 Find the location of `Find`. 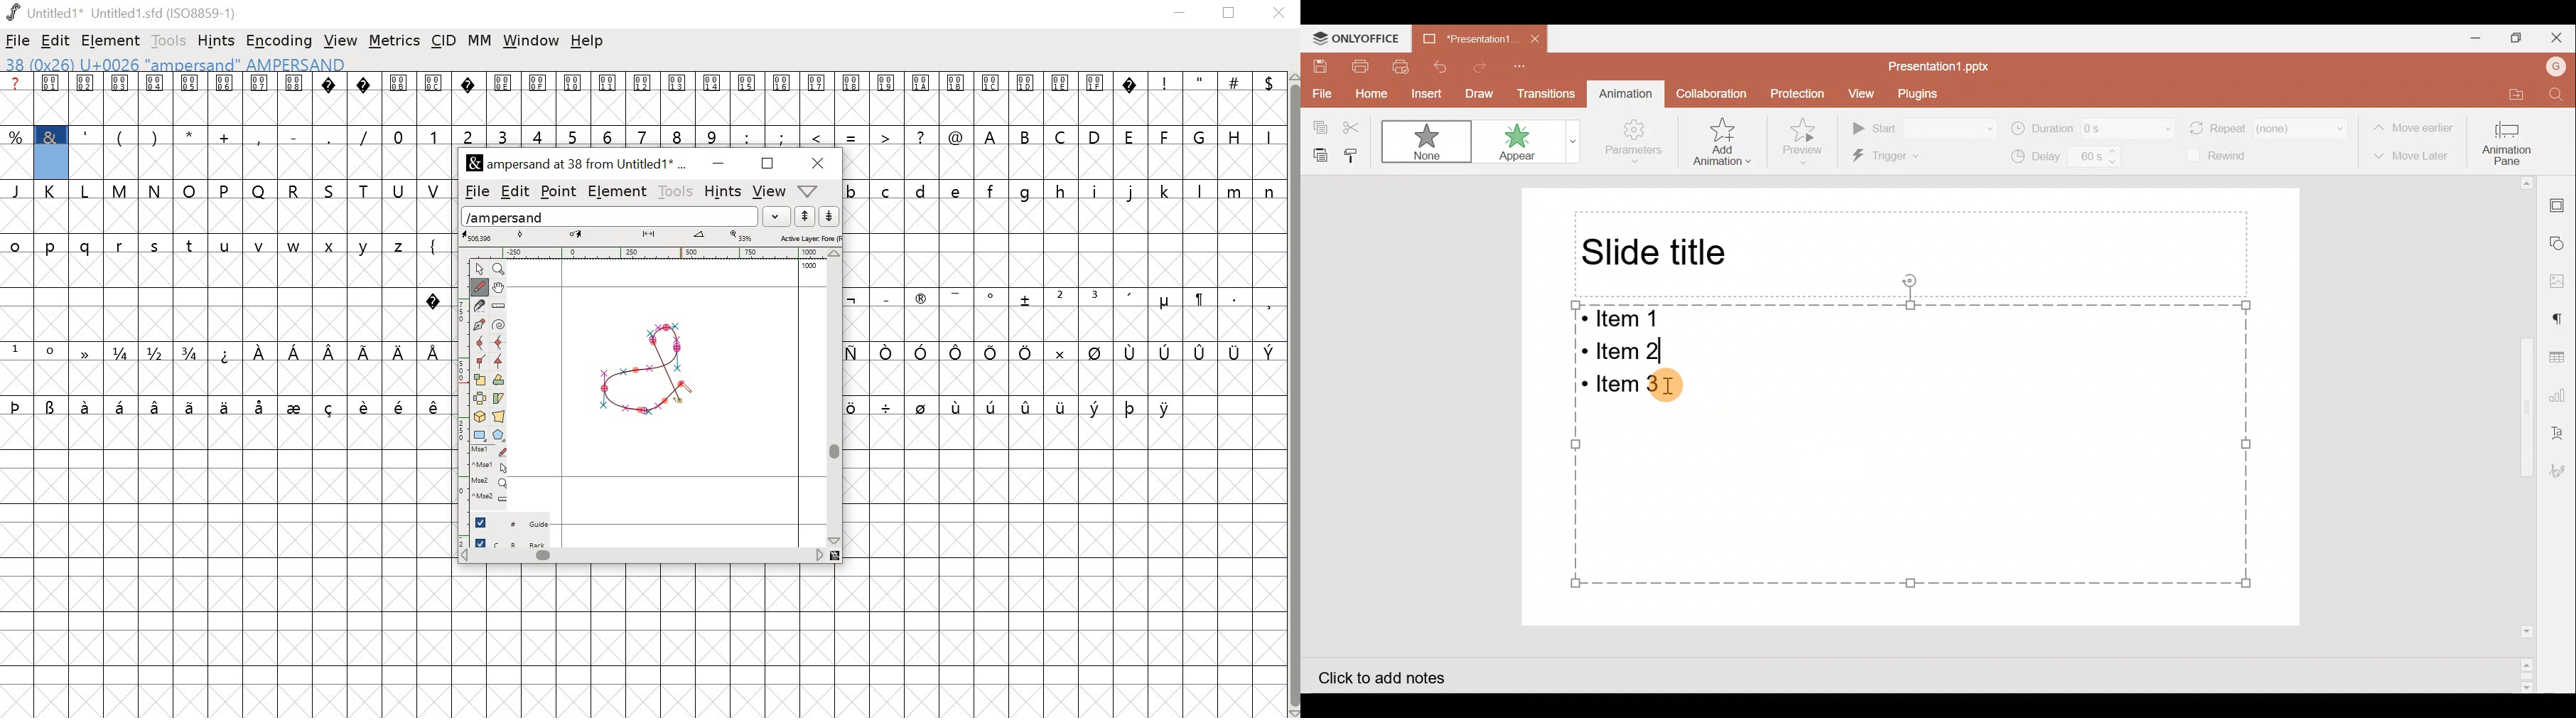

Find is located at coordinates (2555, 95).